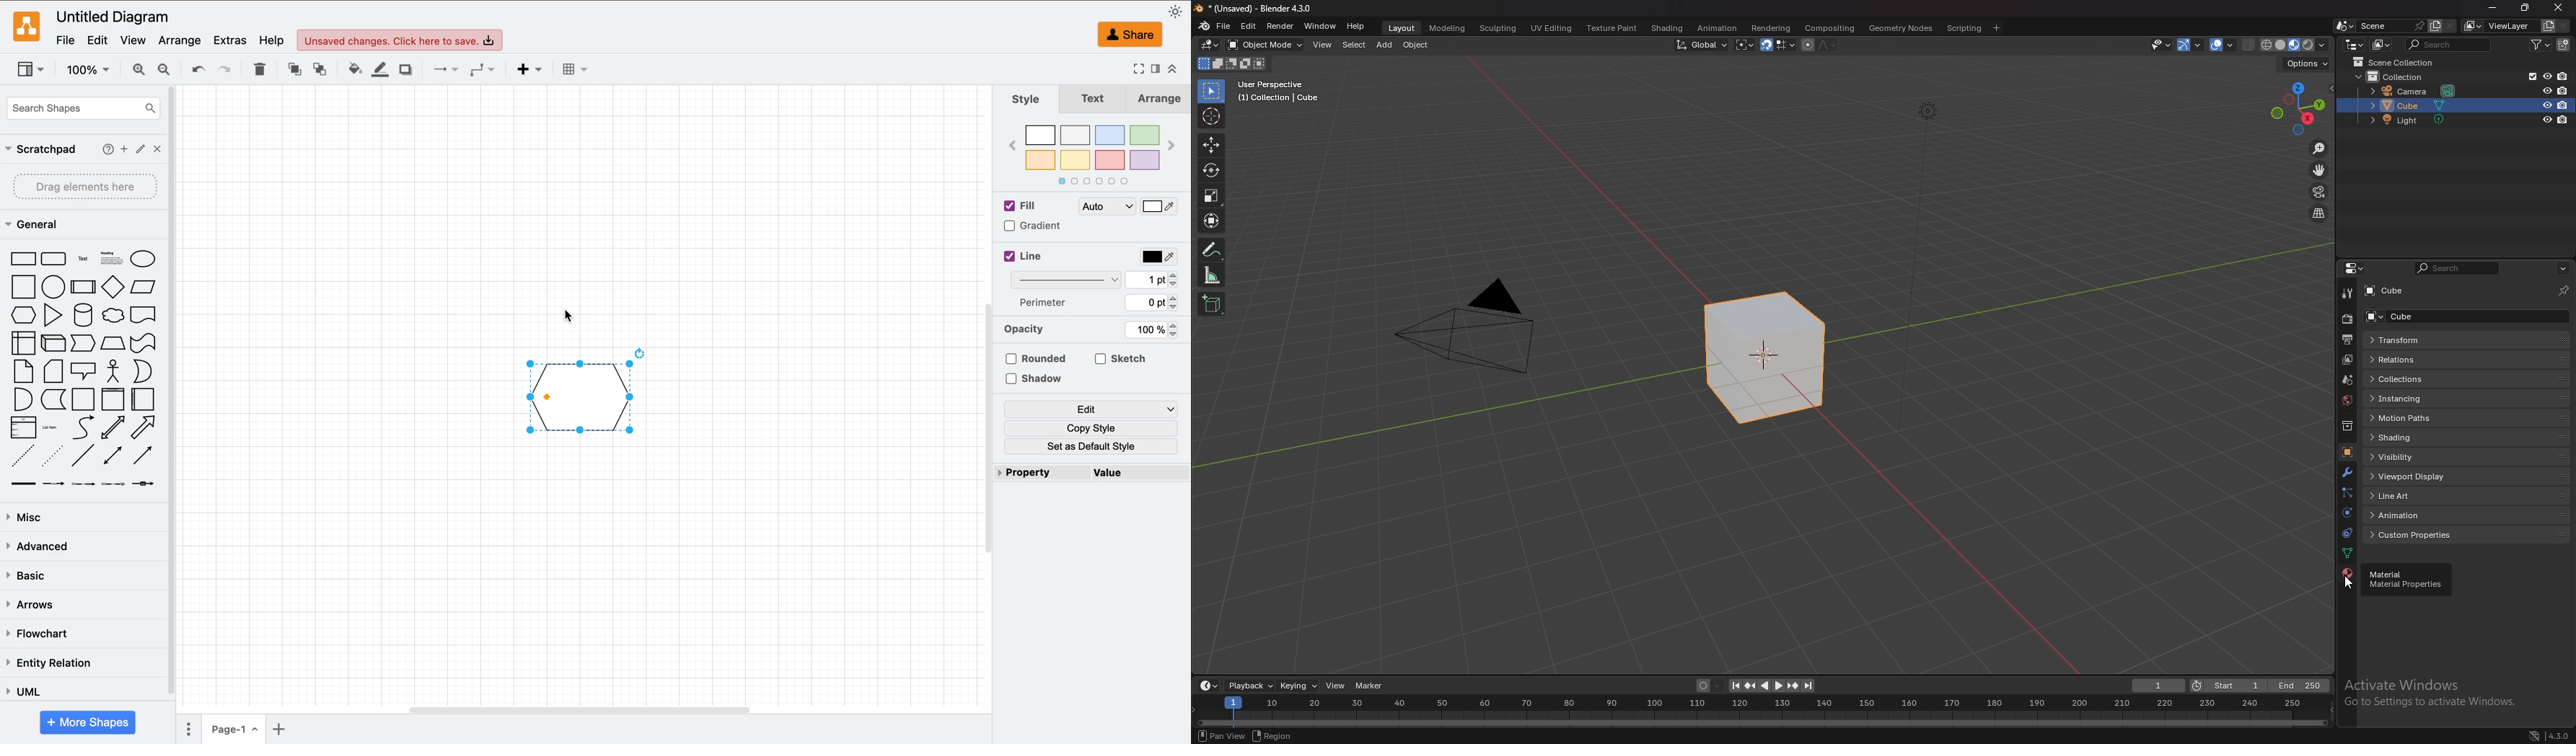  I want to click on Rounded, so click(1042, 355).